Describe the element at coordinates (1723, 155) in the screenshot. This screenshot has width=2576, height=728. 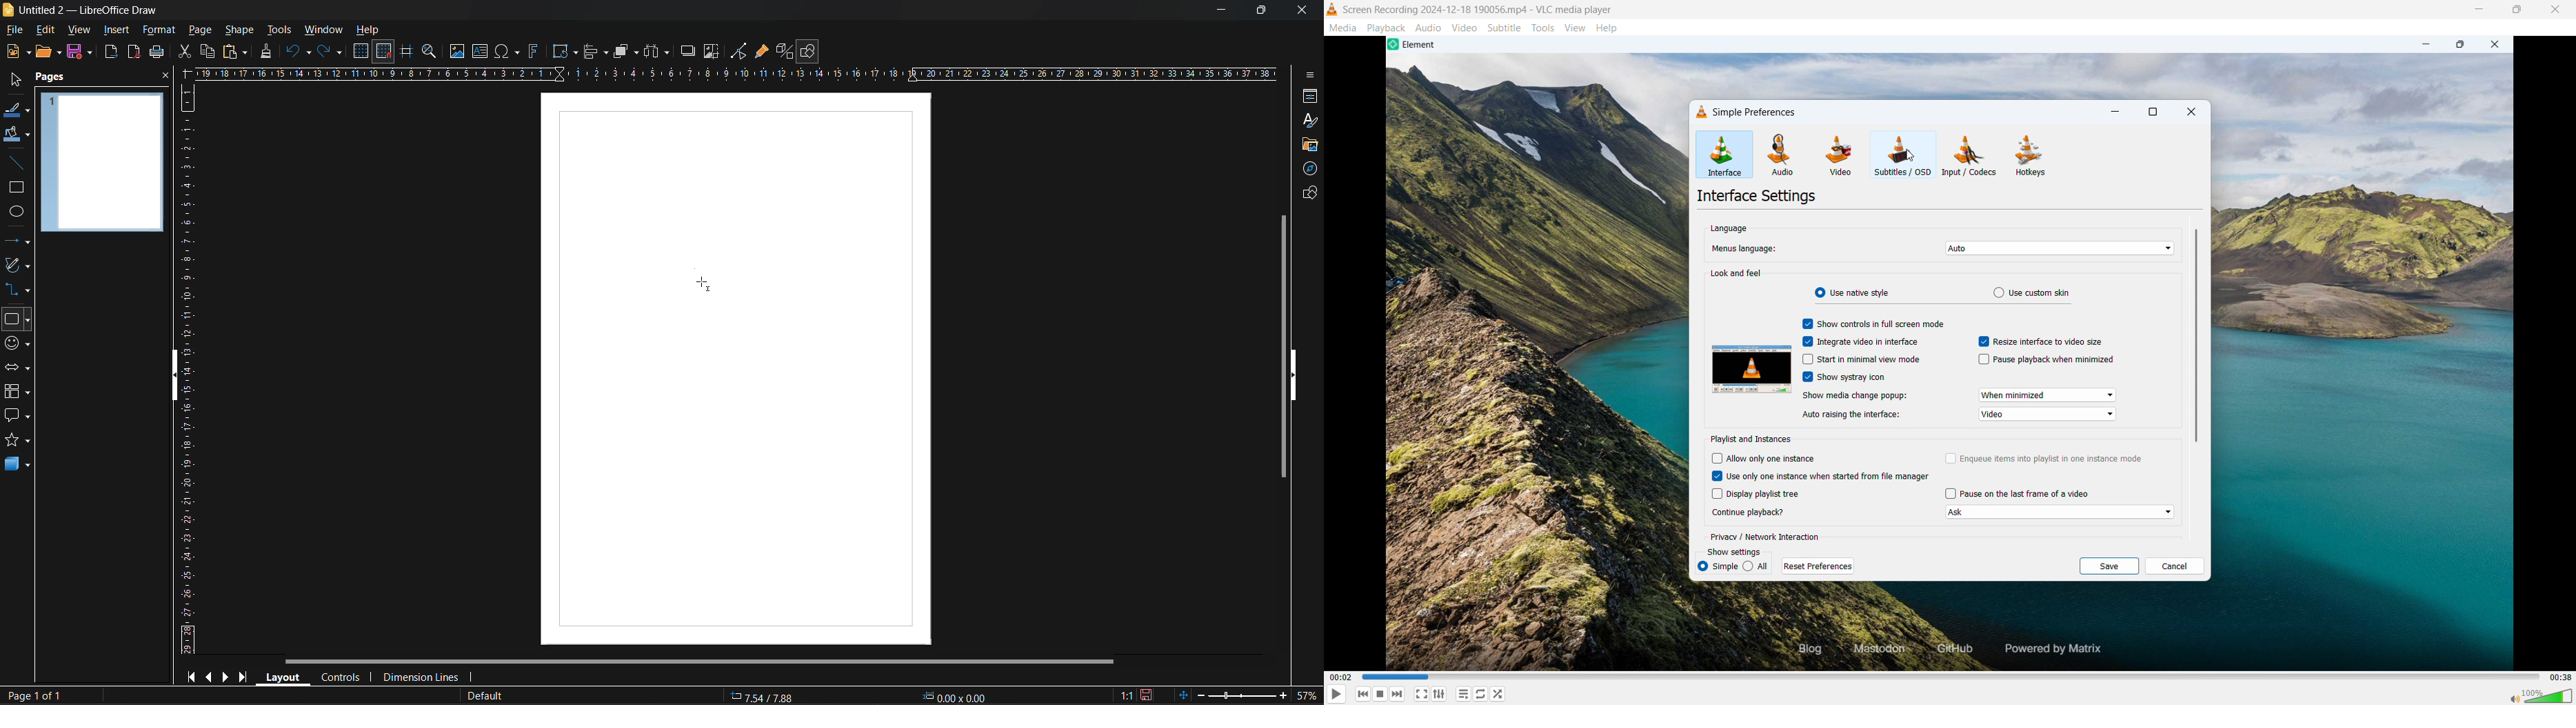
I see `interface` at that location.